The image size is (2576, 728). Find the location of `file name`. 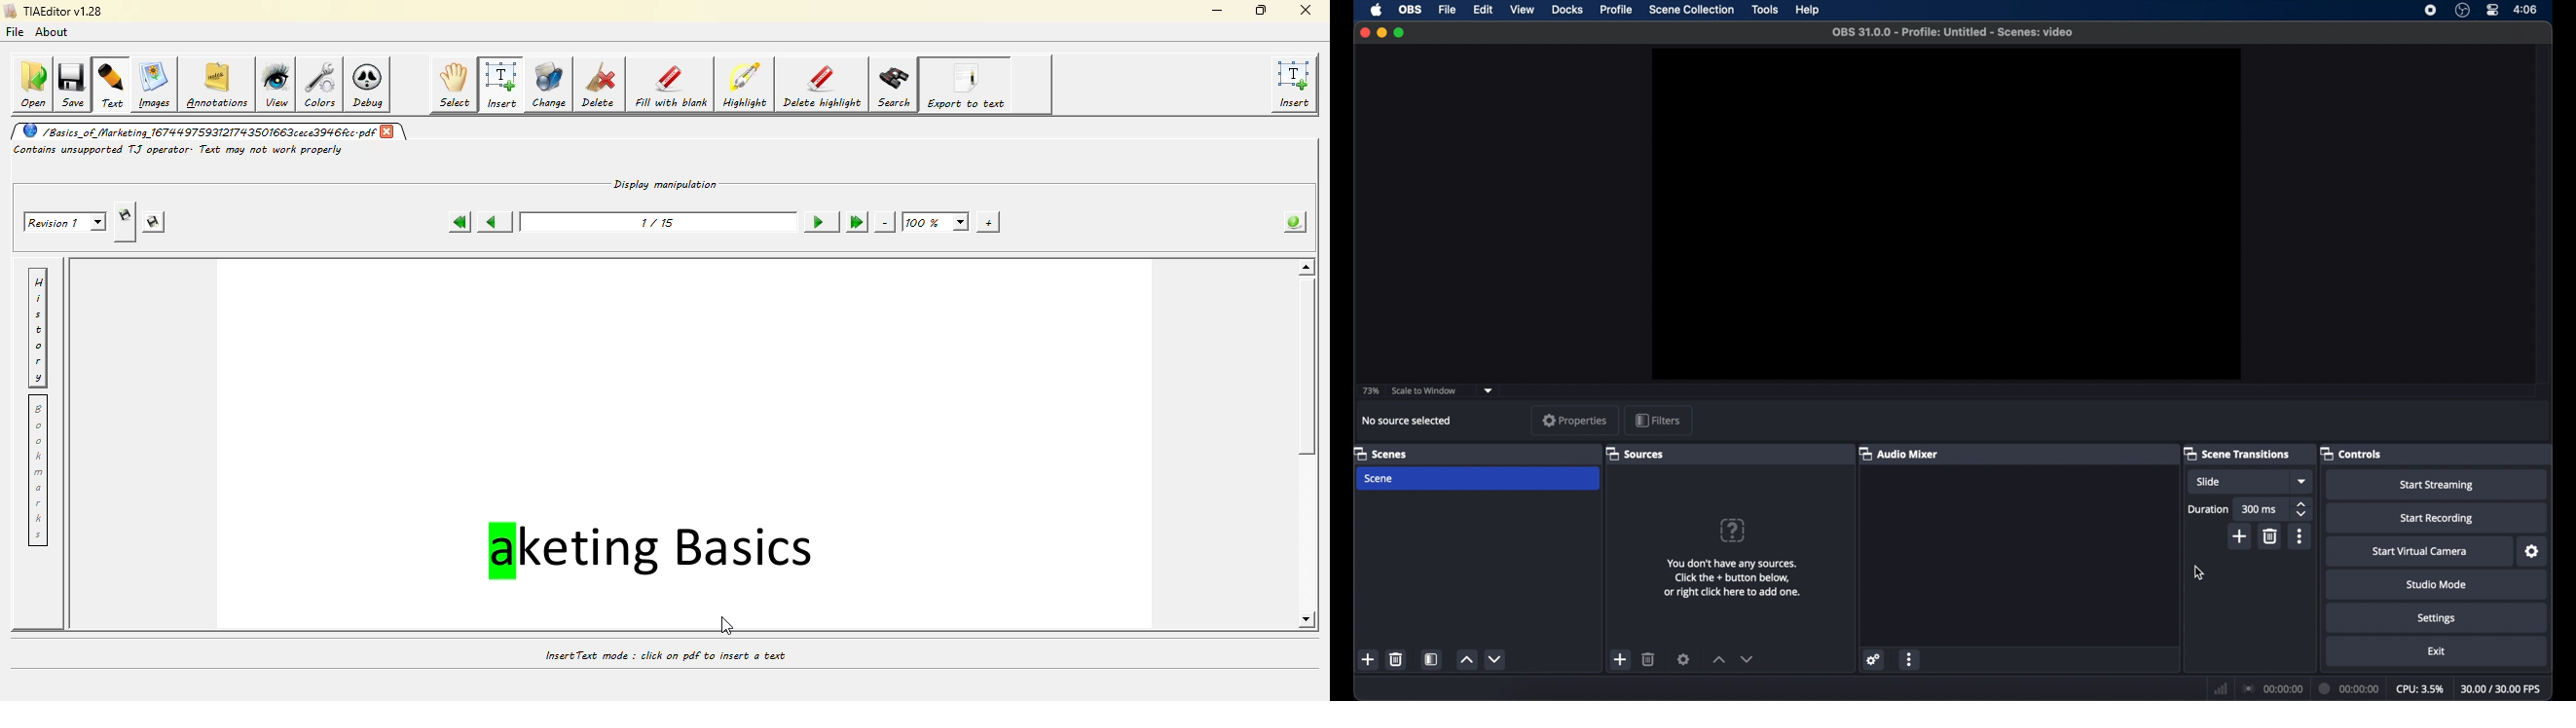

file name is located at coordinates (1952, 32).